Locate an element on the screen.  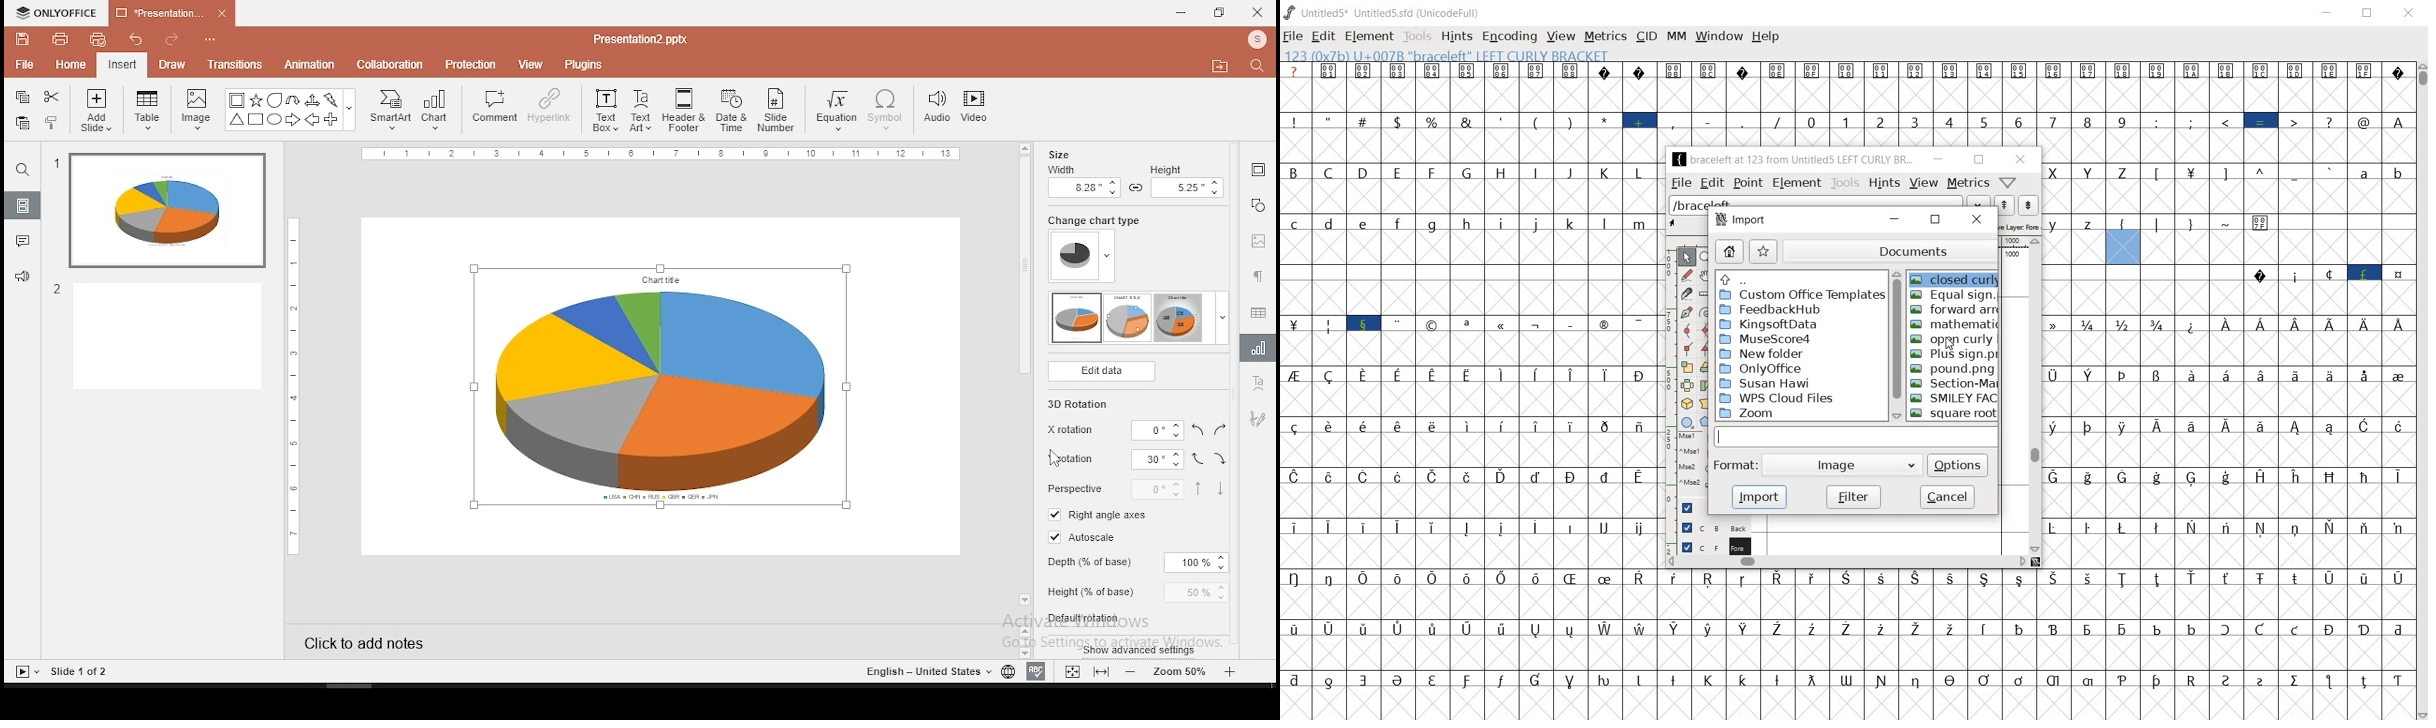
icon is located at coordinates (59, 12).